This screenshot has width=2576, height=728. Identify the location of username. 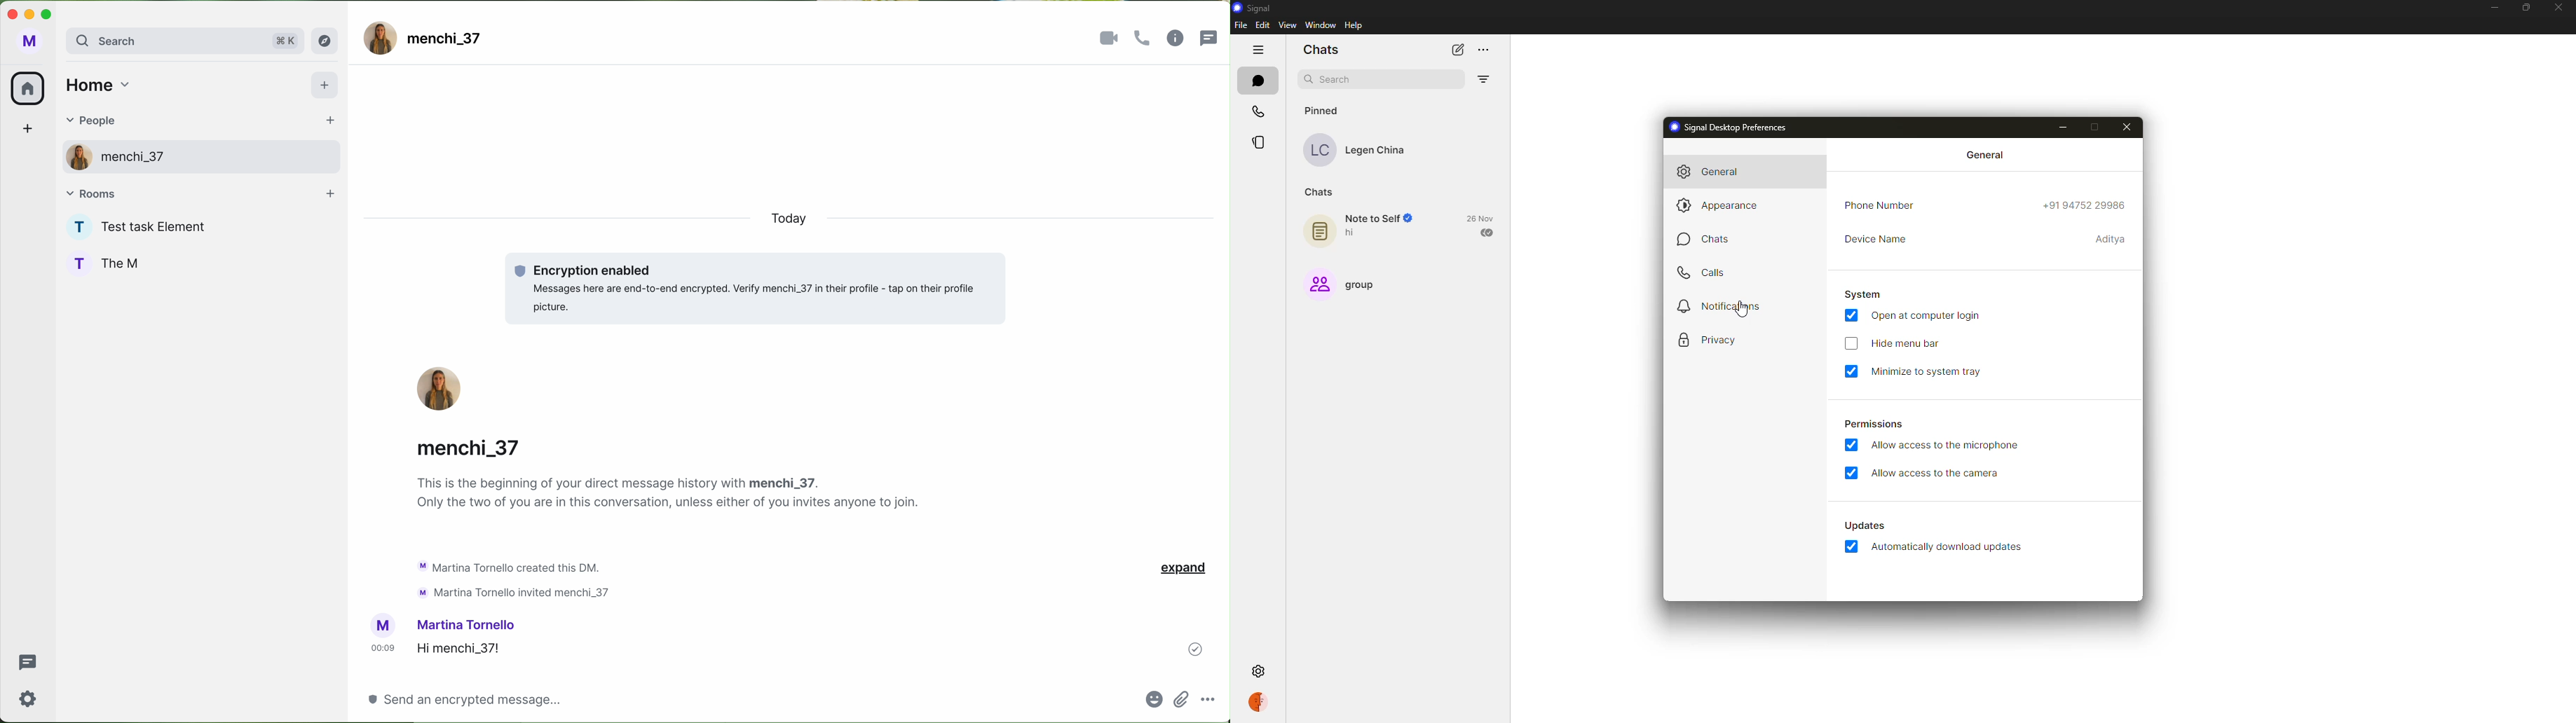
(475, 445).